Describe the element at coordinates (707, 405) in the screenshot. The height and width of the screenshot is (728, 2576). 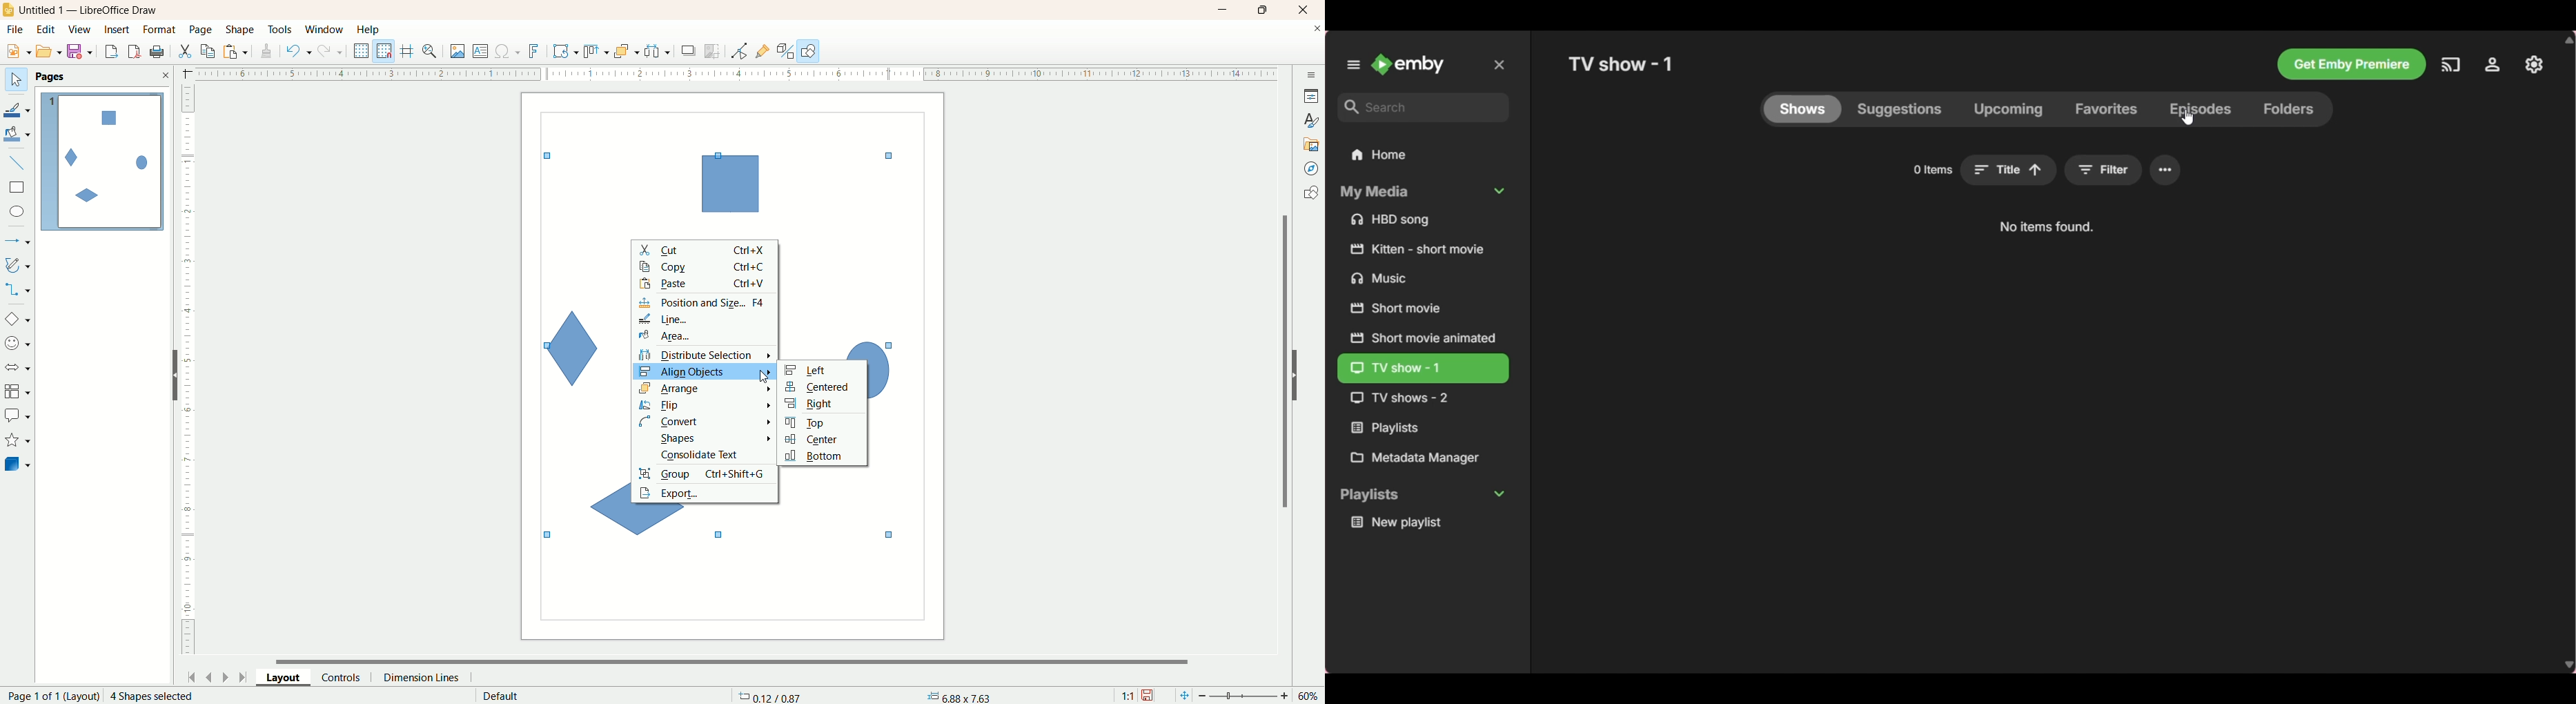
I see `flip` at that location.